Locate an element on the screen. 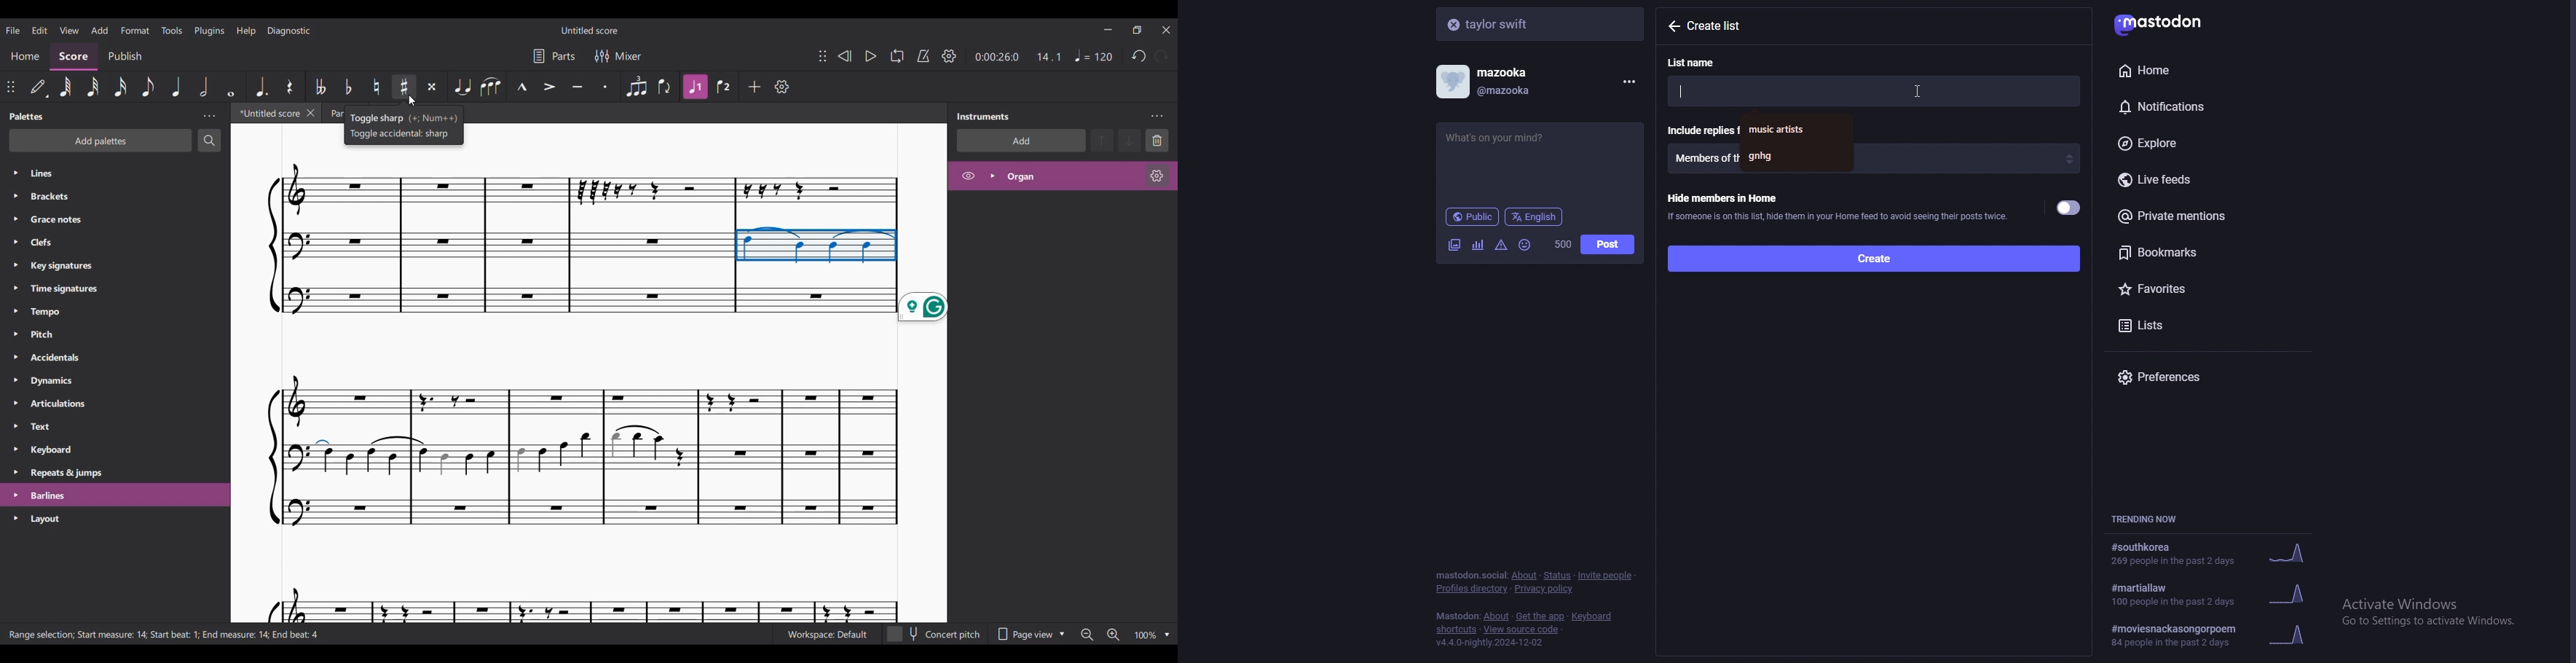 Image resolution: width=2576 pixels, height=672 pixels. post is located at coordinates (1607, 245).